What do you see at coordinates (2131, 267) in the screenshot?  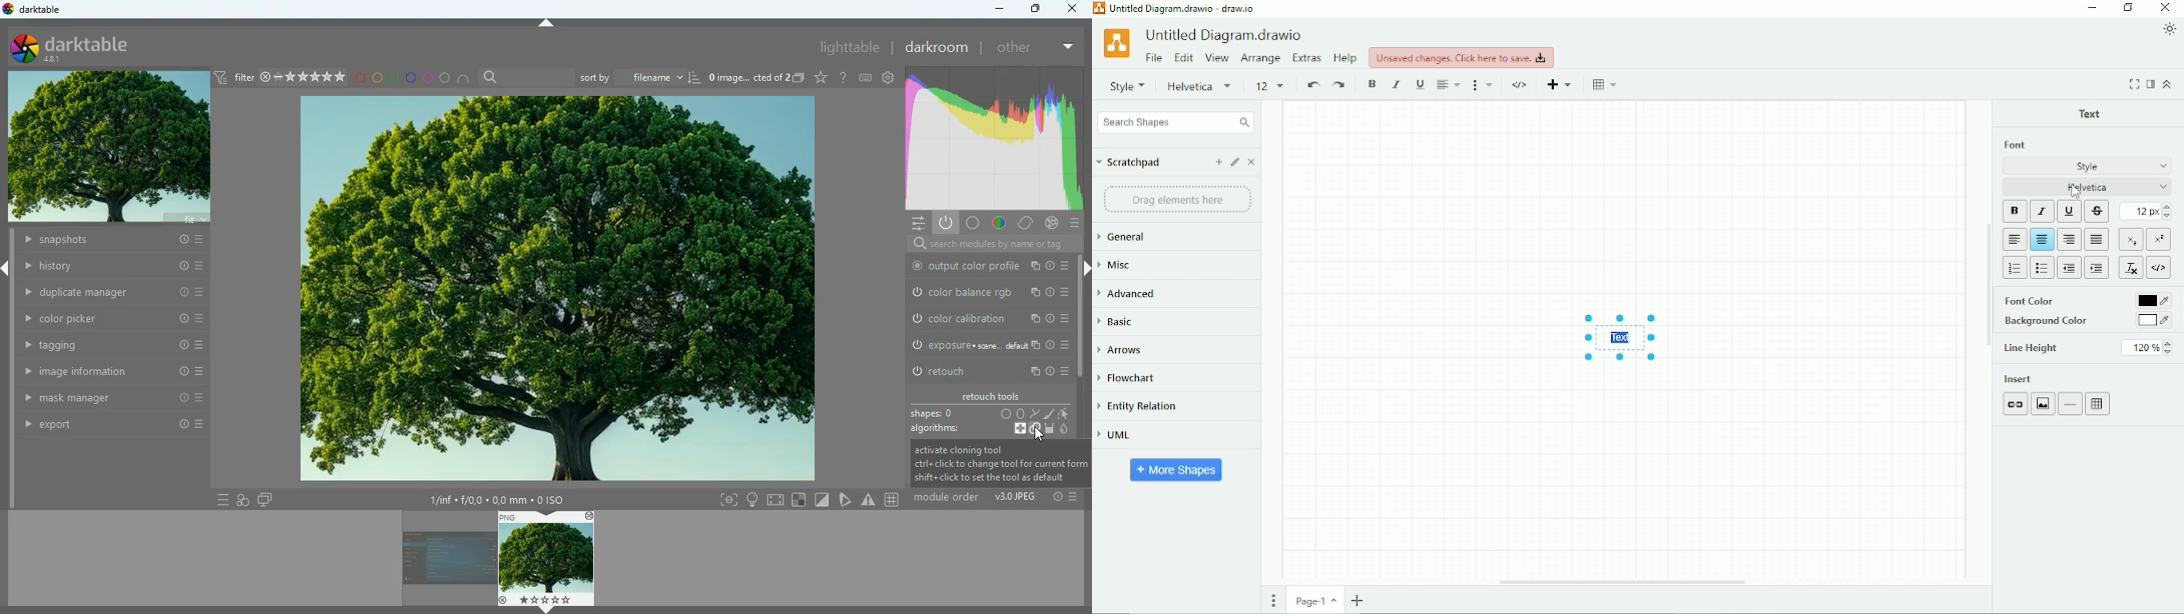 I see `Clear formatting` at bounding box center [2131, 267].